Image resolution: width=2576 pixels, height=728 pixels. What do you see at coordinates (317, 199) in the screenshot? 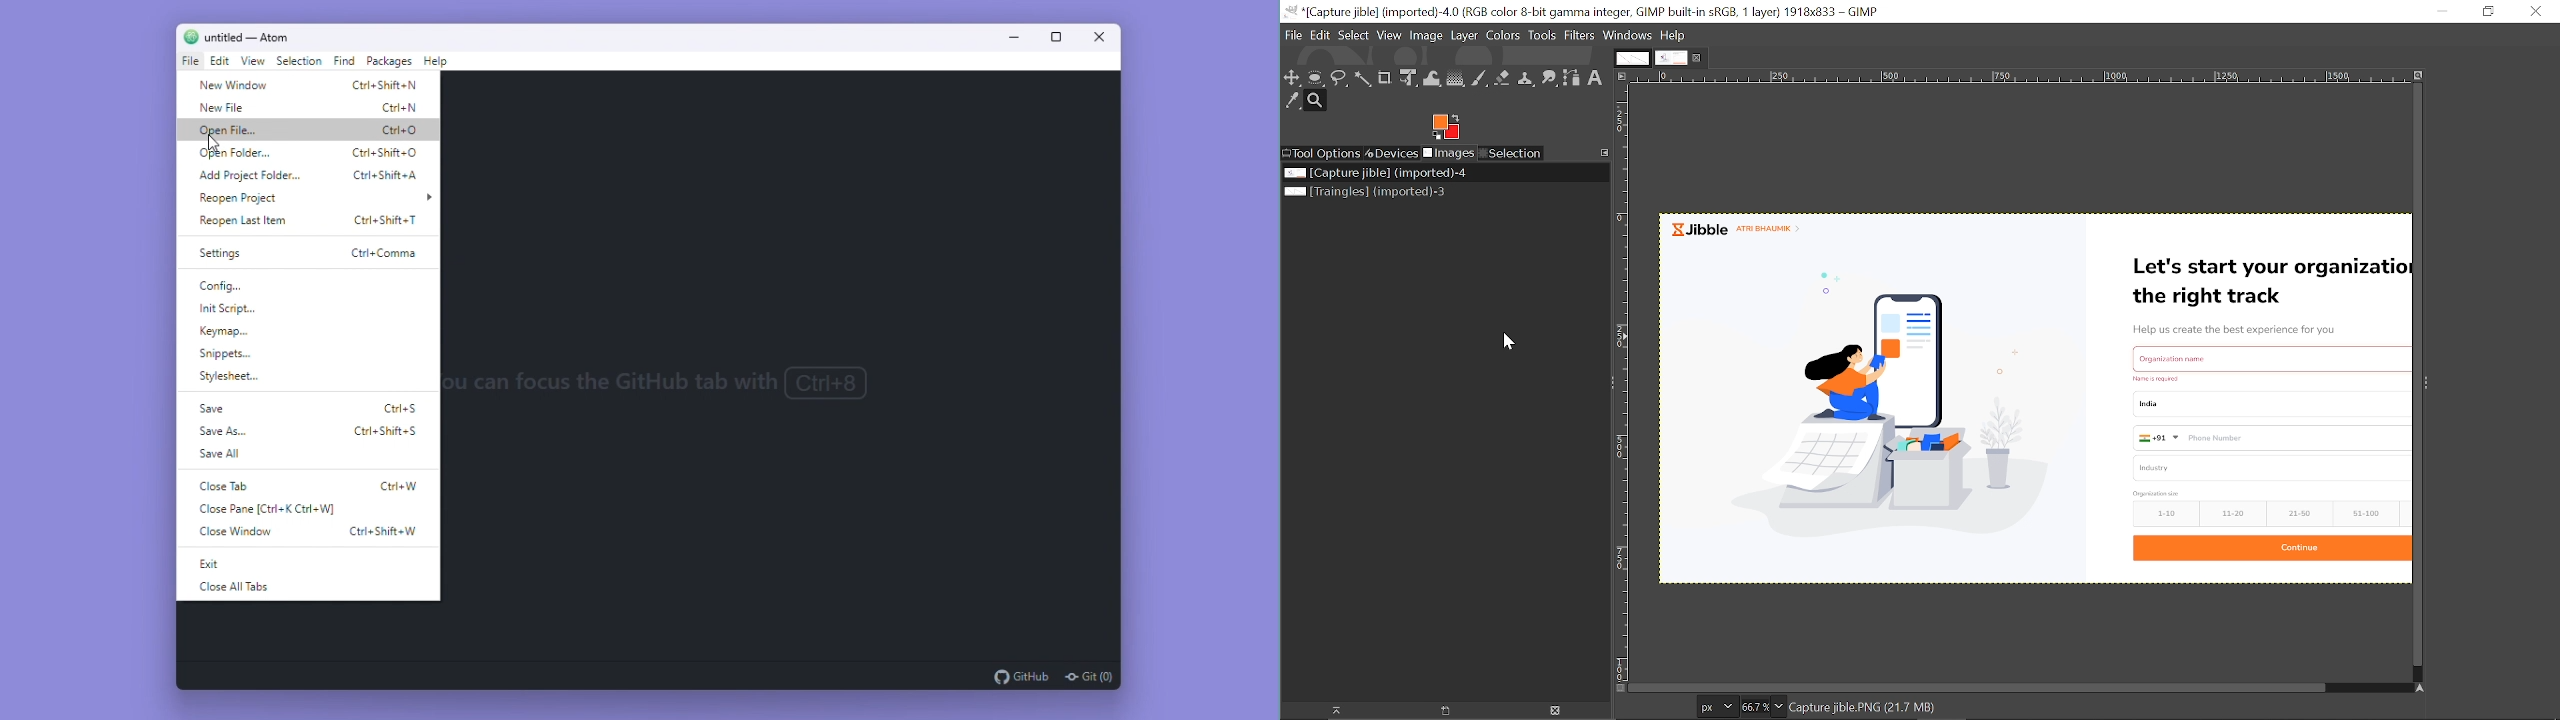
I see `Reopen project ` at bounding box center [317, 199].